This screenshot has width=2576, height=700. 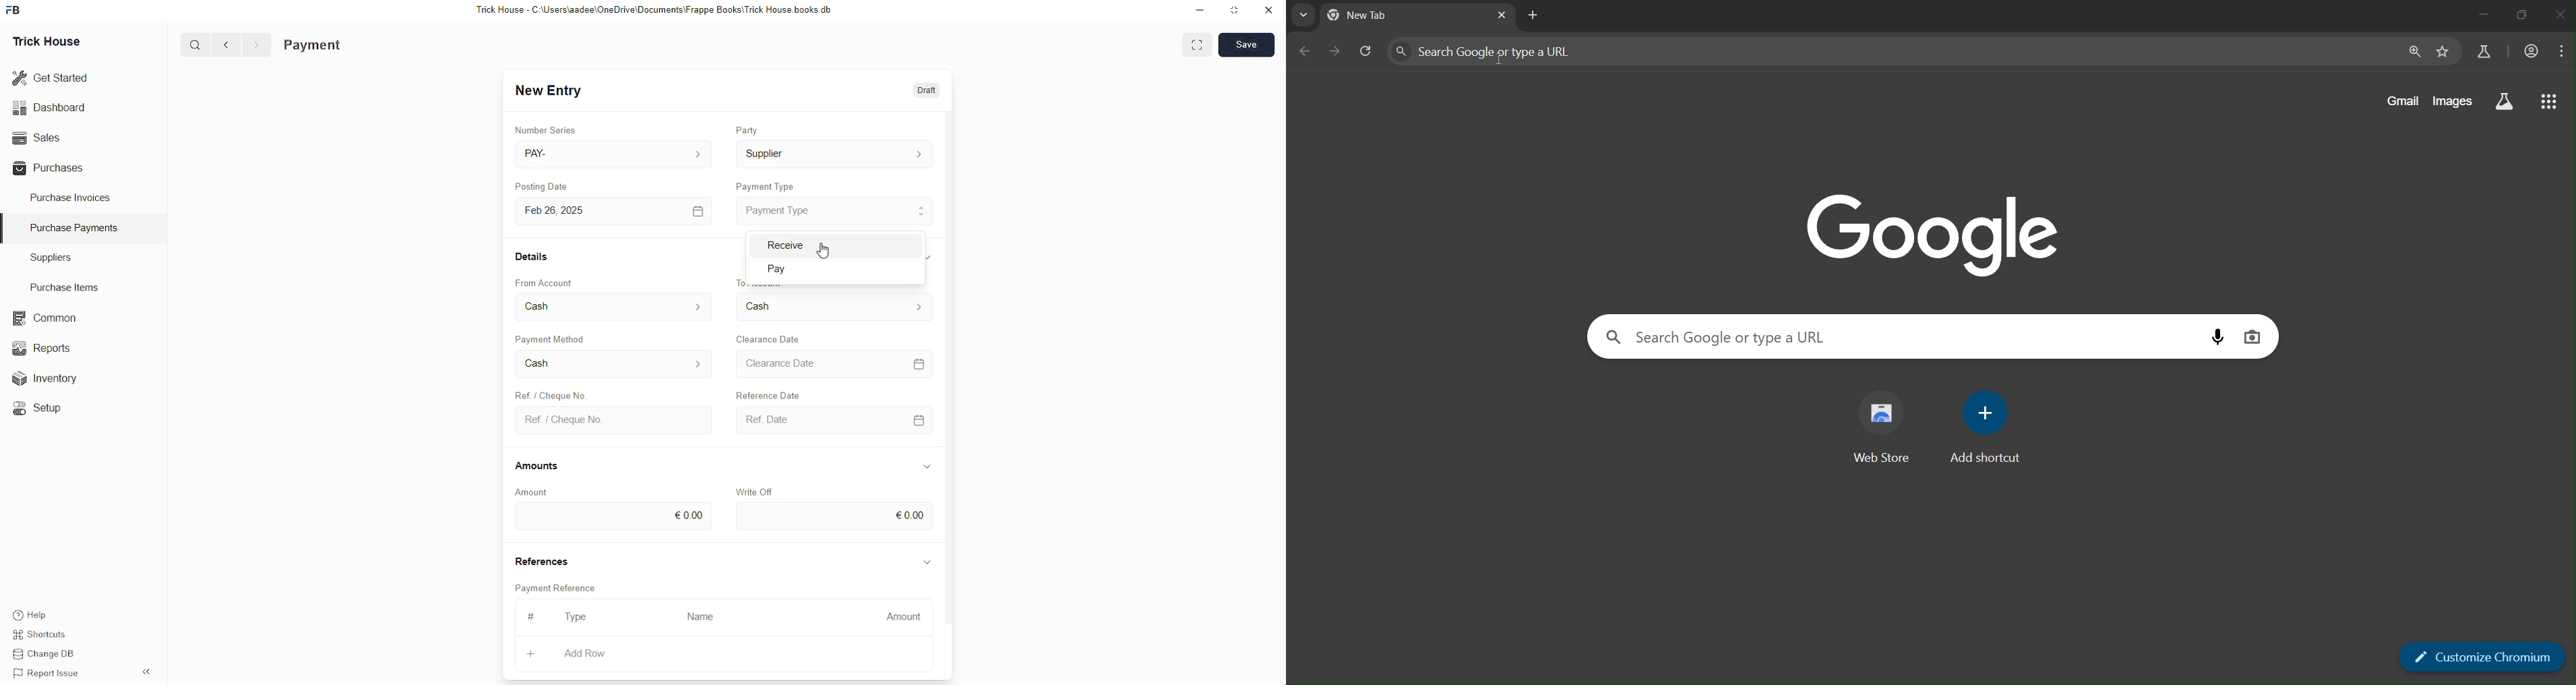 I want to click on Write Off, so click(x=755, y=489).